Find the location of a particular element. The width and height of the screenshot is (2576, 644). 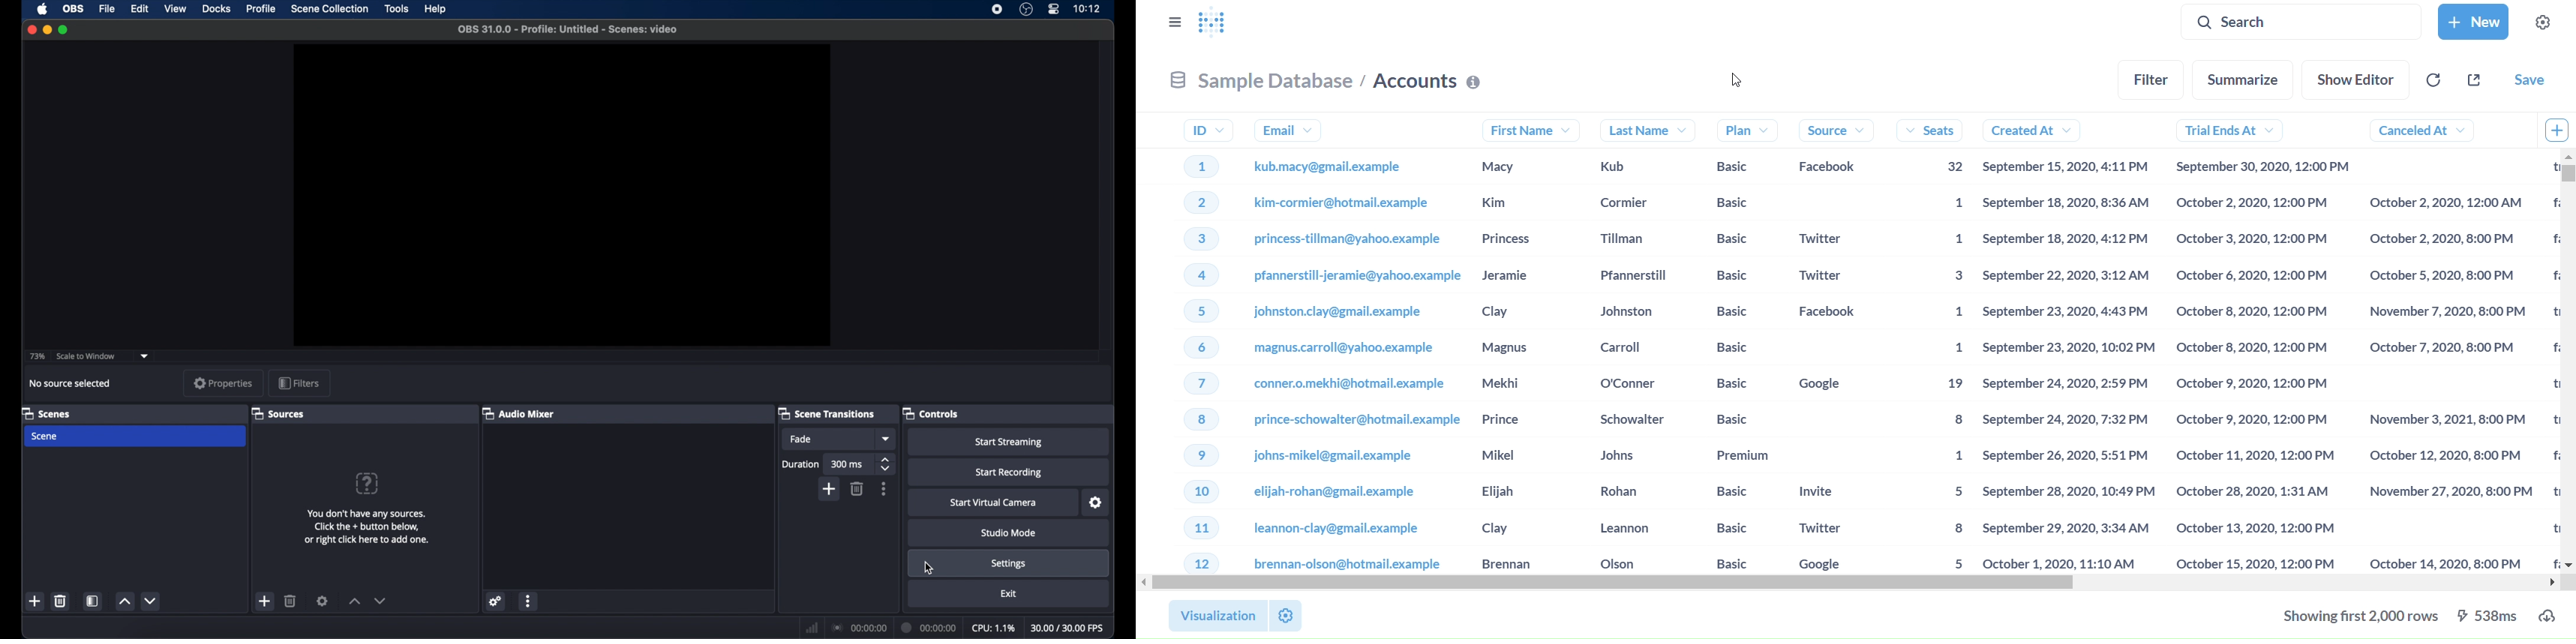

studio mode is located at coordinates (1008, 532).